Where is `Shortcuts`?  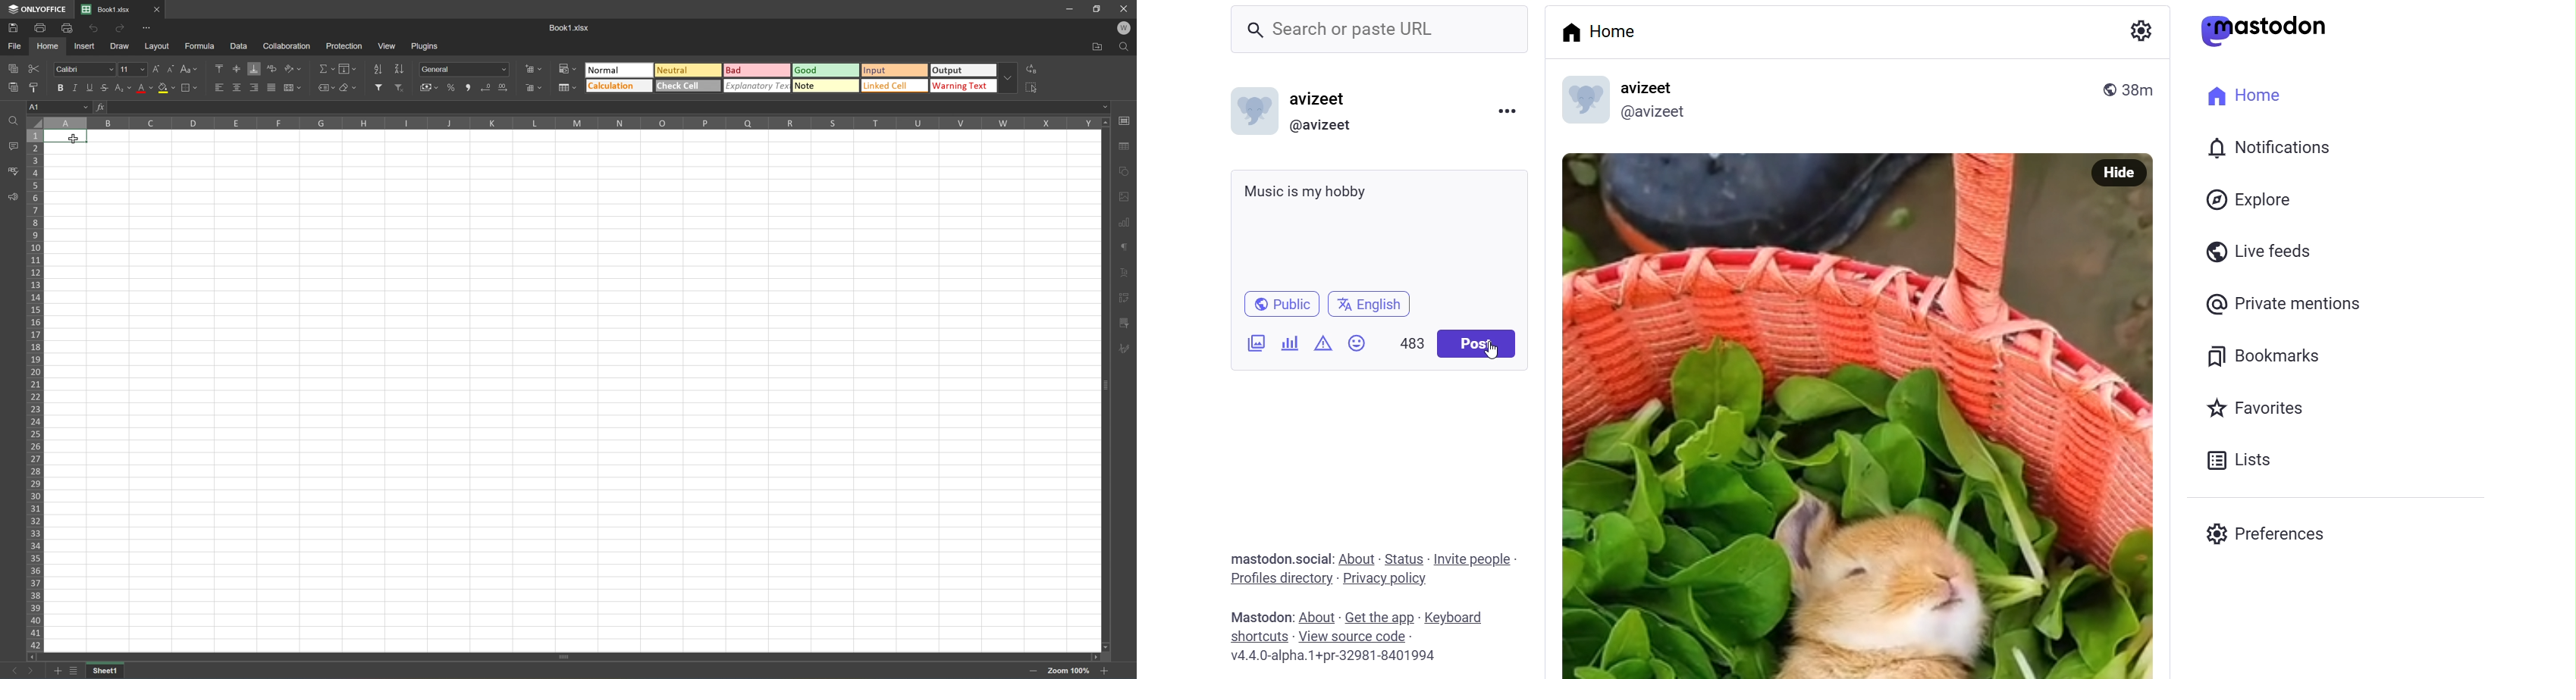 Shortcuts is located at coordinates (1258, 635).